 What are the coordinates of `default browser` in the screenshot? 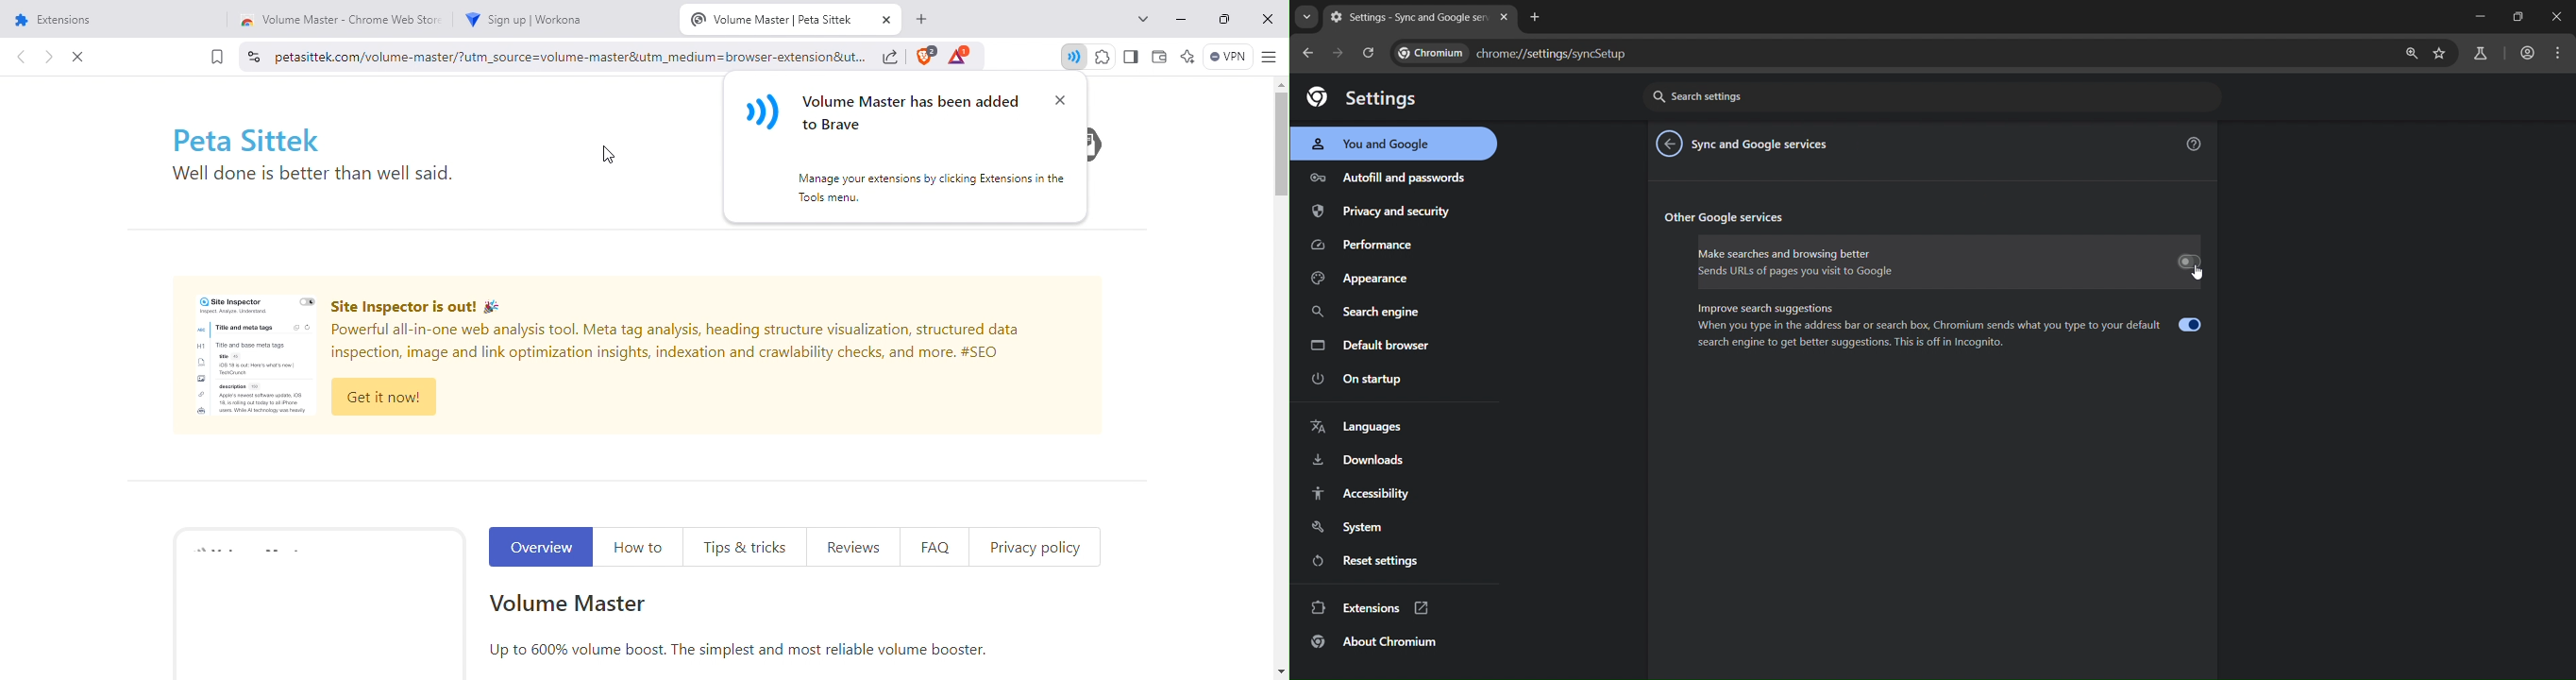 It's located at (1371, 345).